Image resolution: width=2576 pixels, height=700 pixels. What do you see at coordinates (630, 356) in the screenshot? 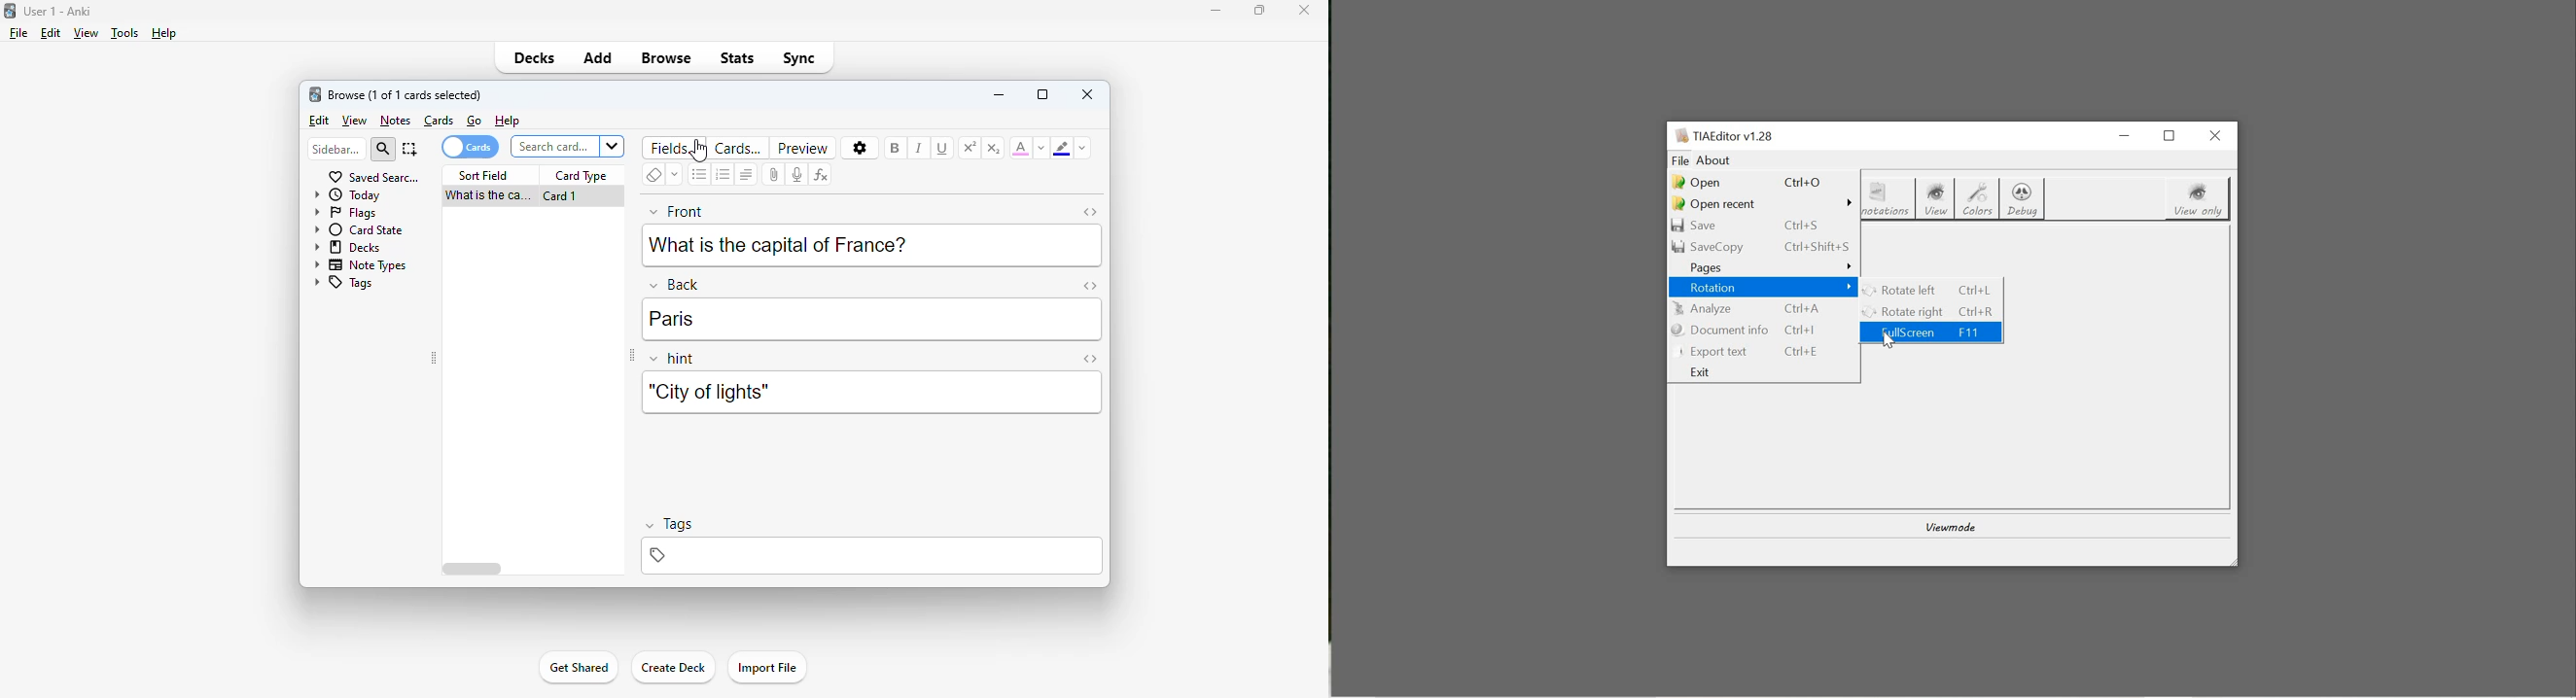
I see `toggle sidebar` at bounding box center [630, 356].